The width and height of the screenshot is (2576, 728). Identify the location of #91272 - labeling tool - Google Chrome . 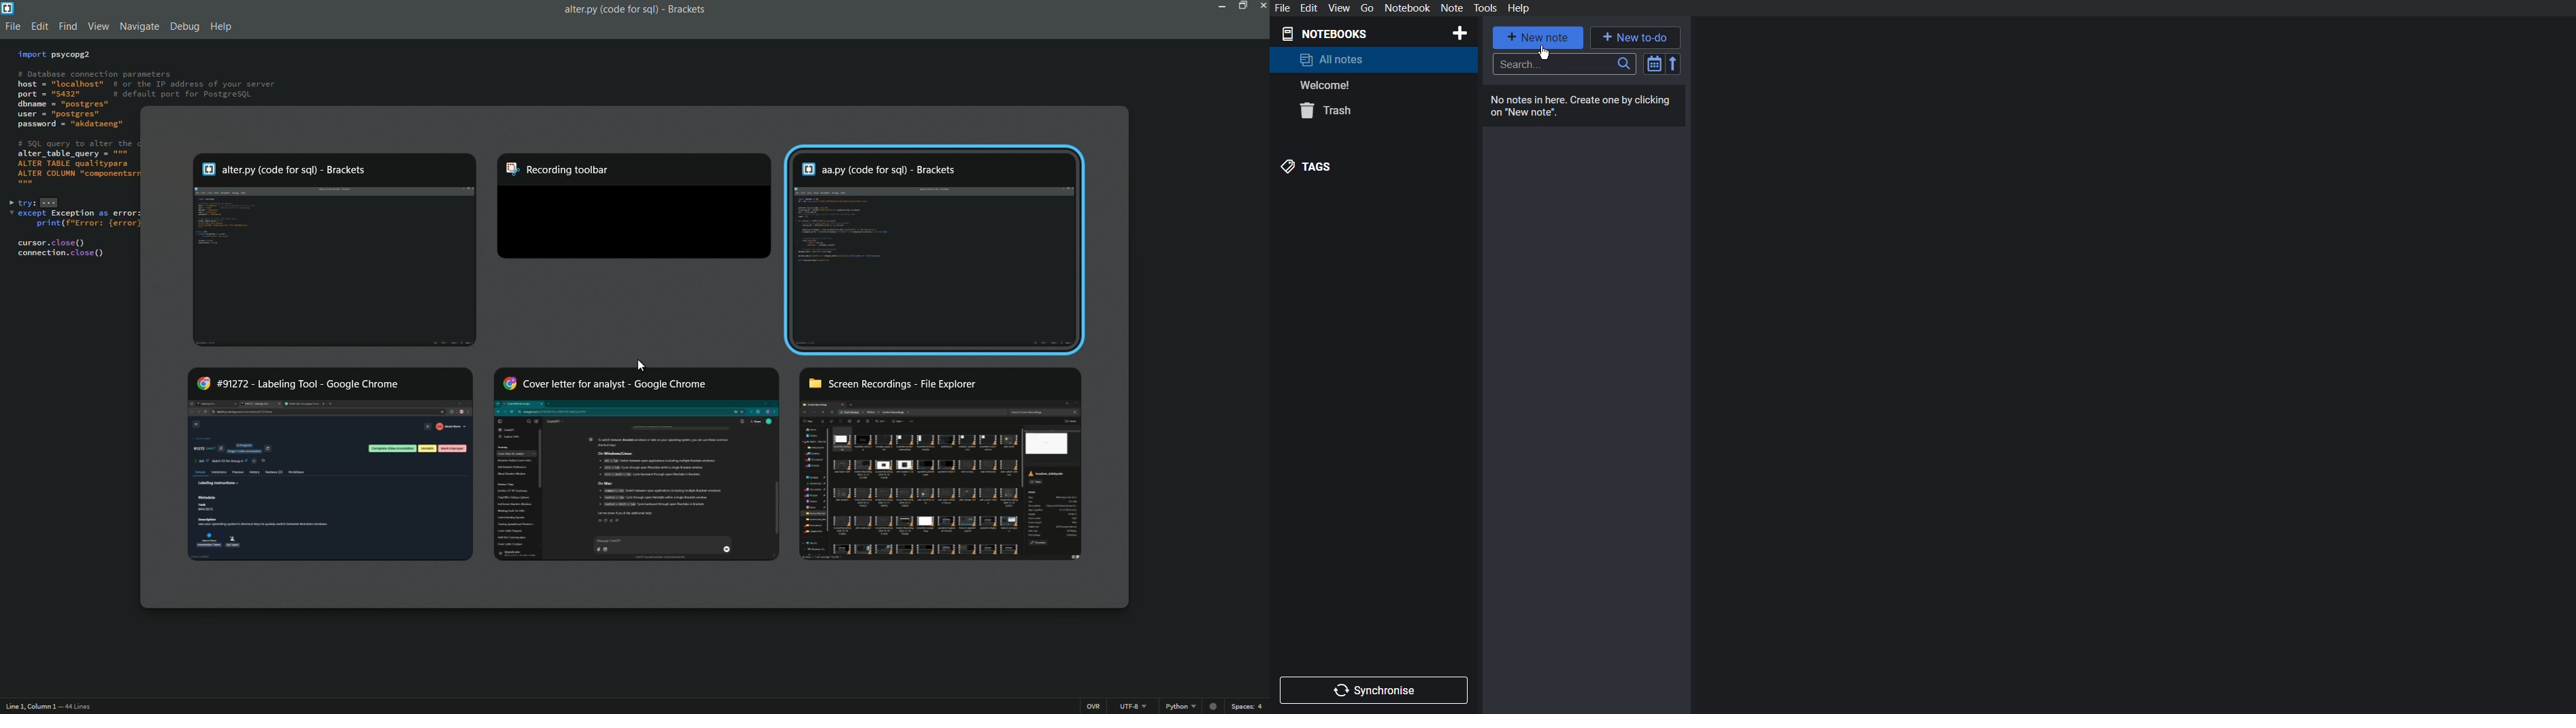
(331, 464).